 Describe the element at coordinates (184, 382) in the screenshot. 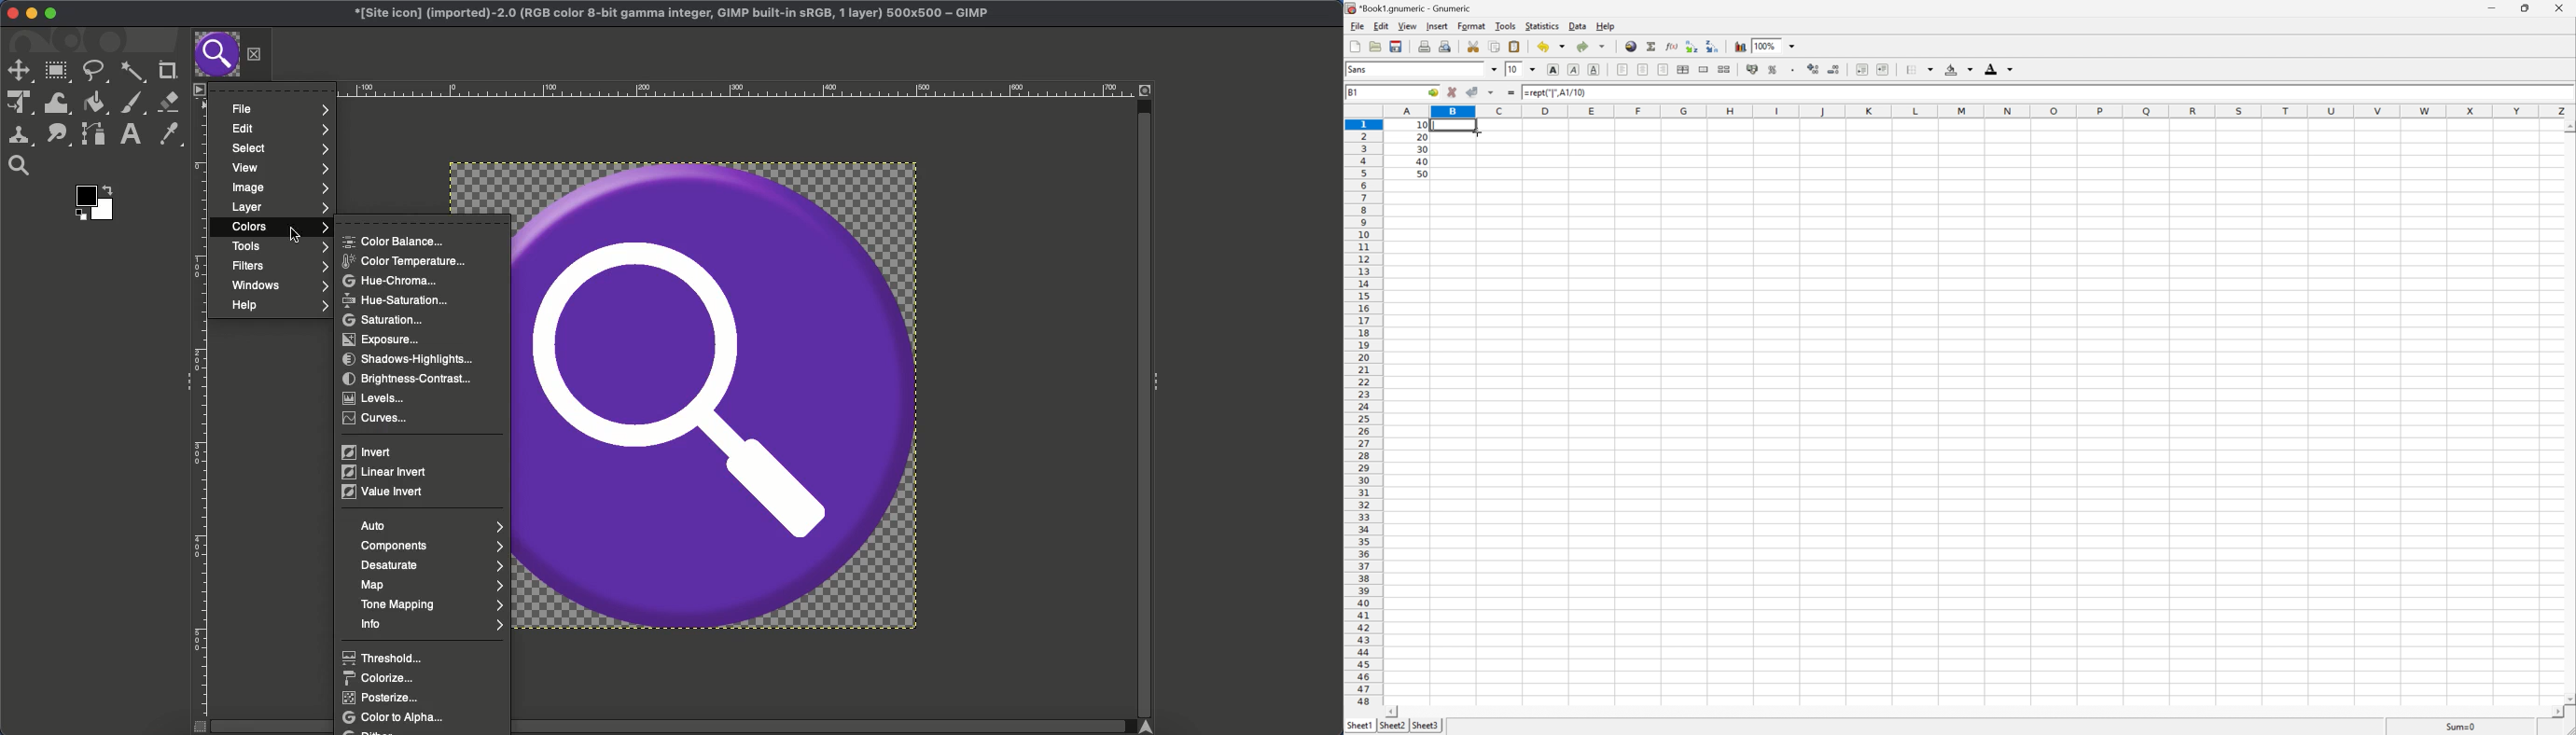

I see `Collapse` at that location.